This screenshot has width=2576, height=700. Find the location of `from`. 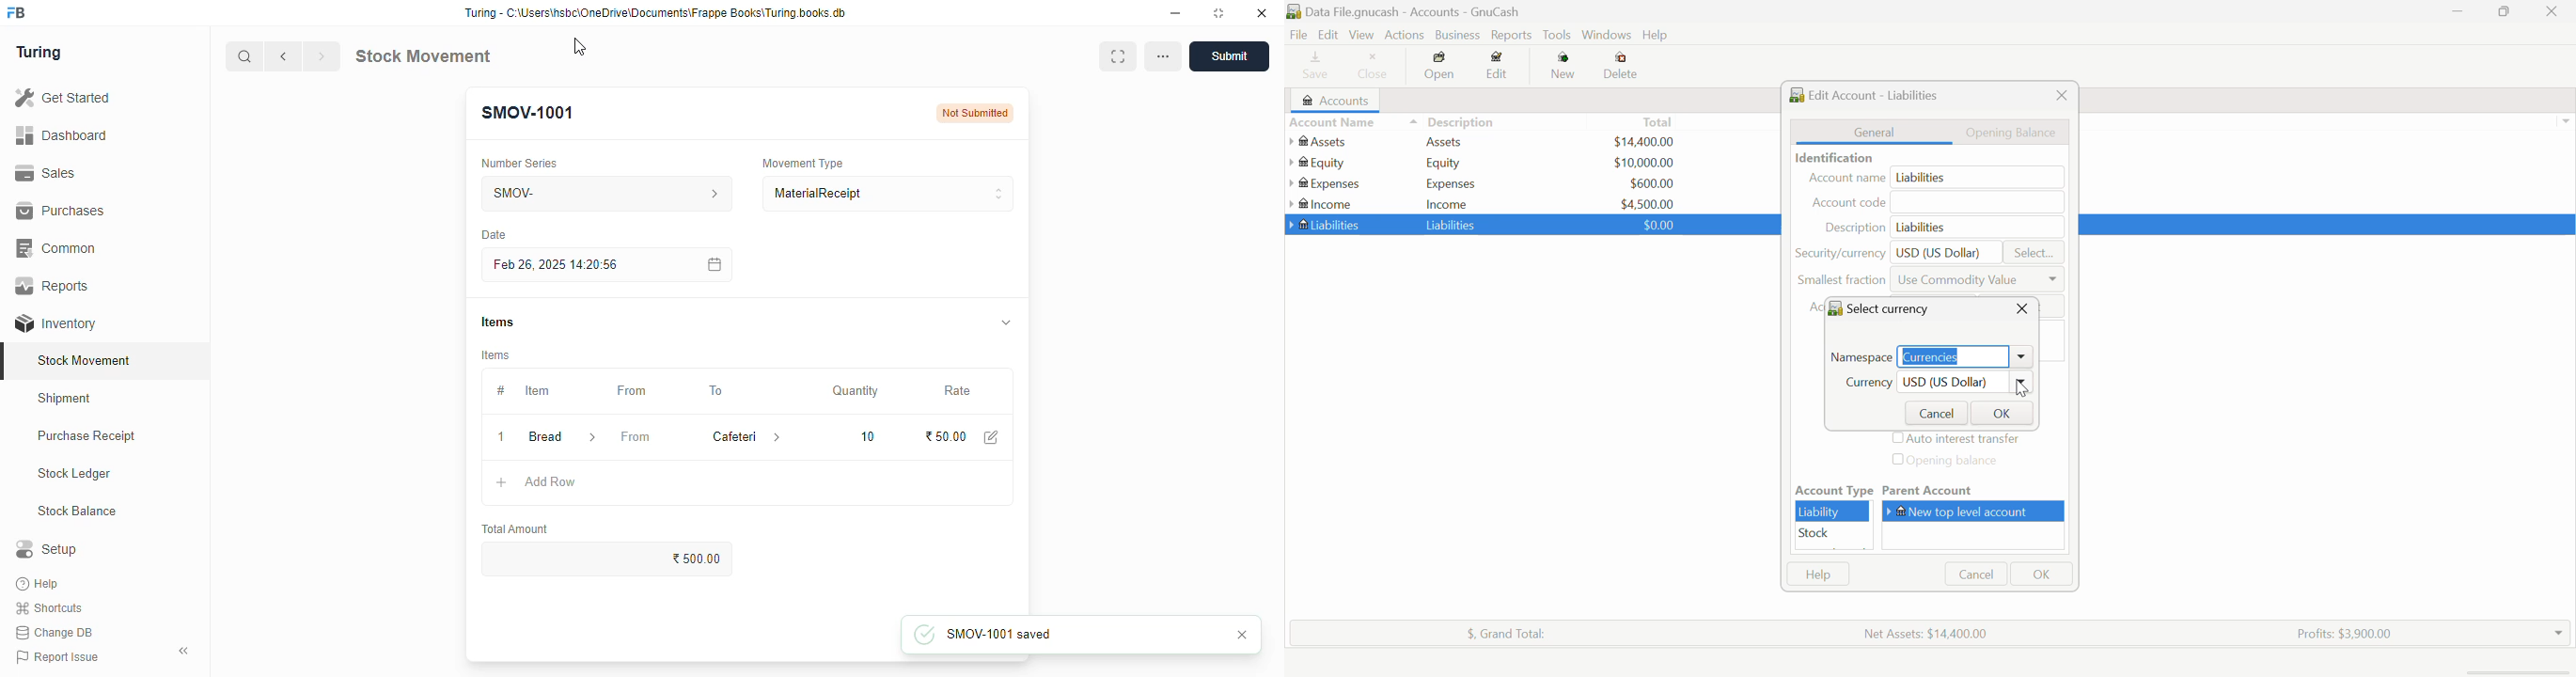

from is located at coordinates (633, 391).